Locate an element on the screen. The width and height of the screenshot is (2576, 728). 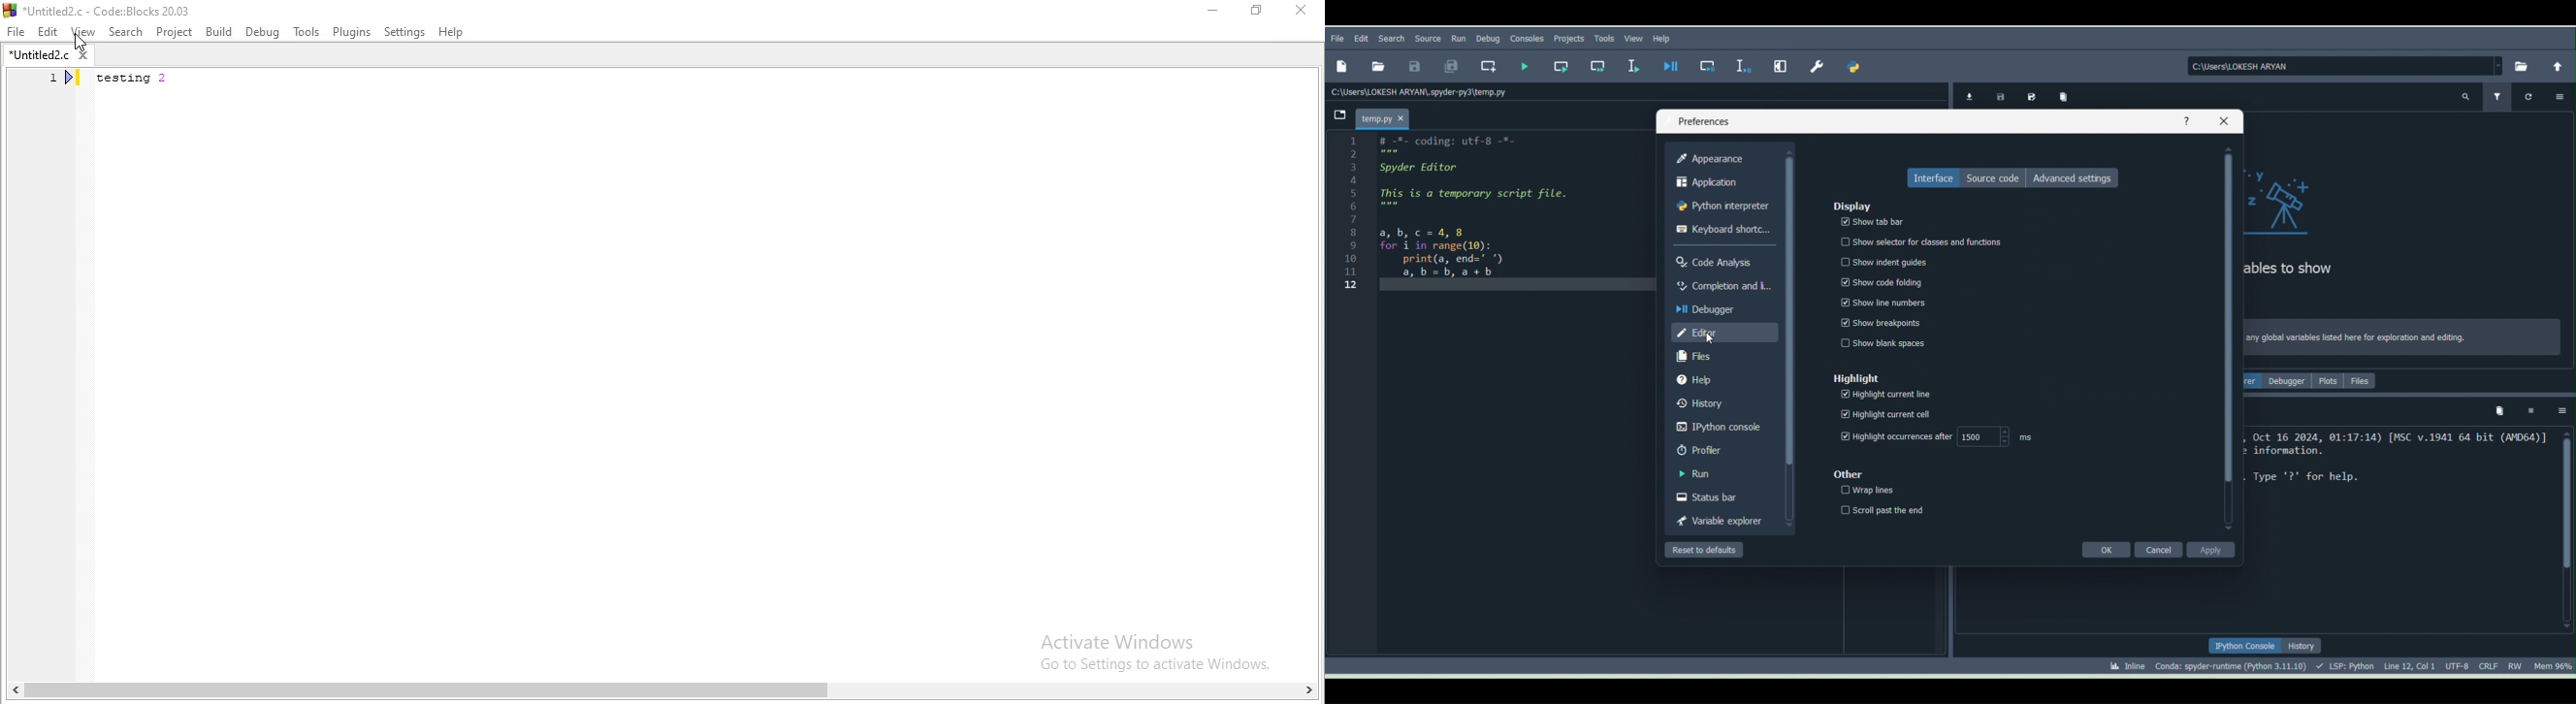
Show selector for classes and functions is located at coordinates (1918, 239).